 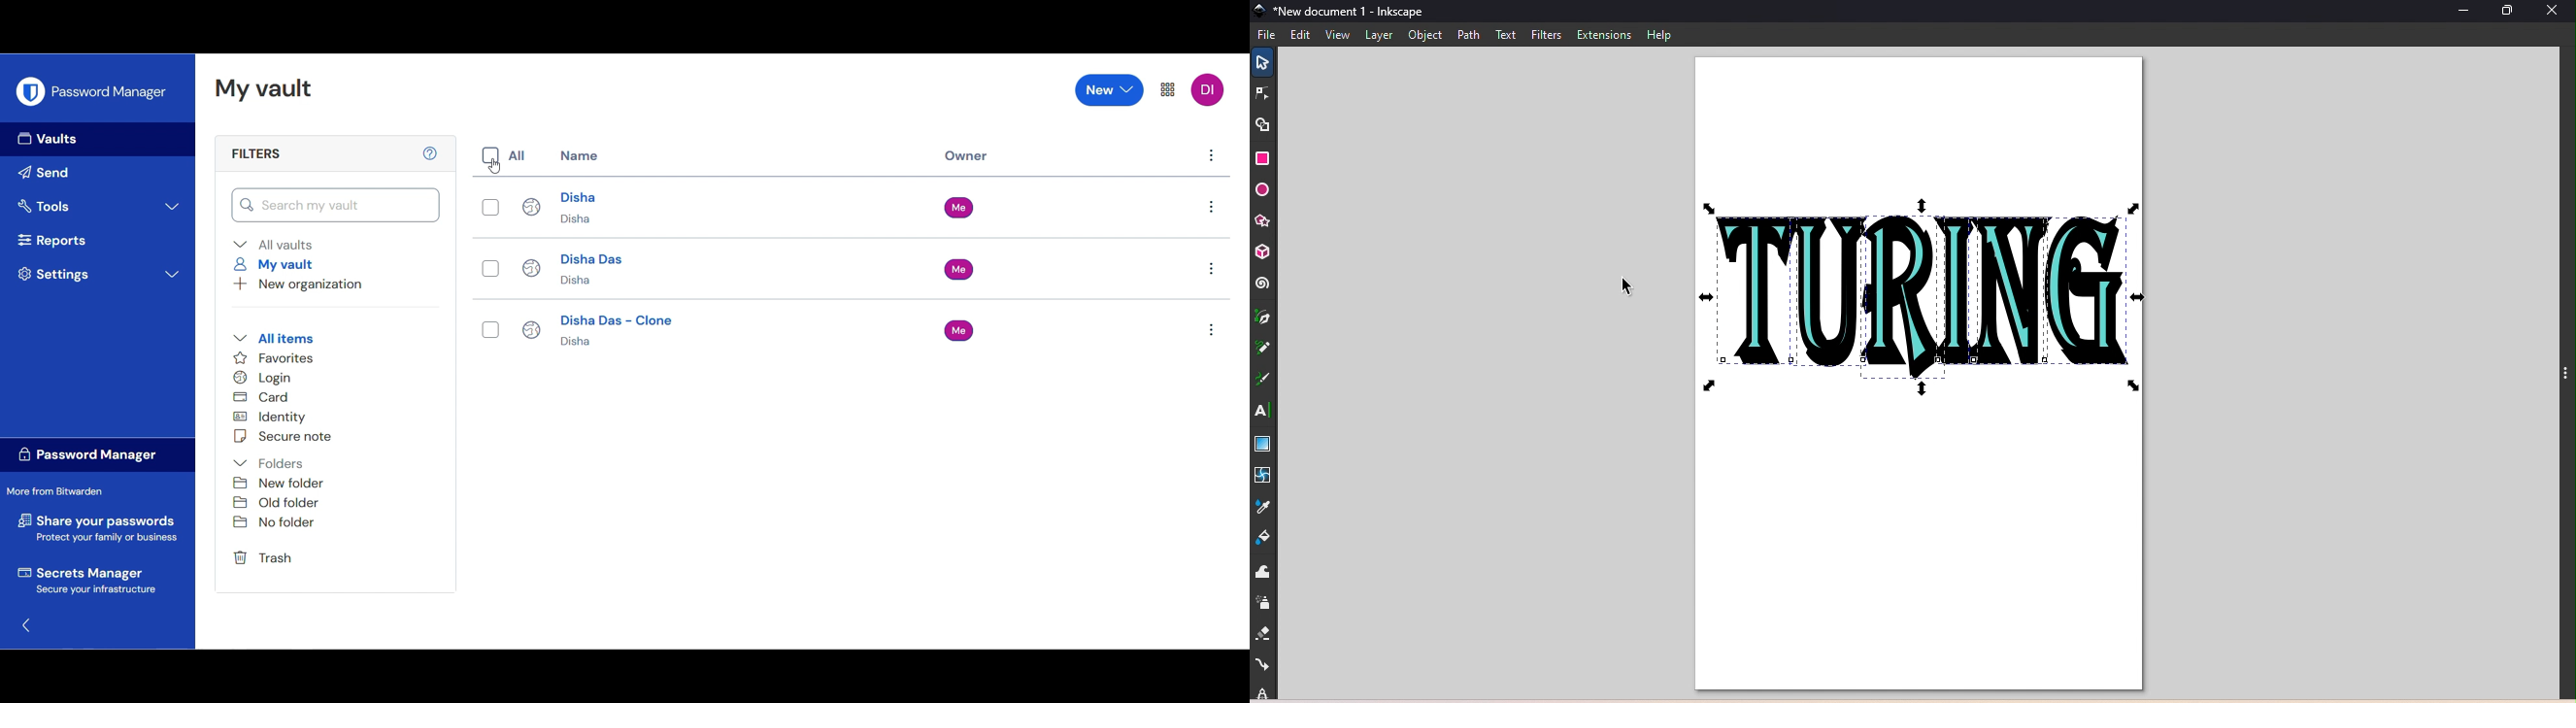 What do you see at coordinates (337, 205) in the screenshot?
I see `Search my vault` at bounding box center [337, 205].